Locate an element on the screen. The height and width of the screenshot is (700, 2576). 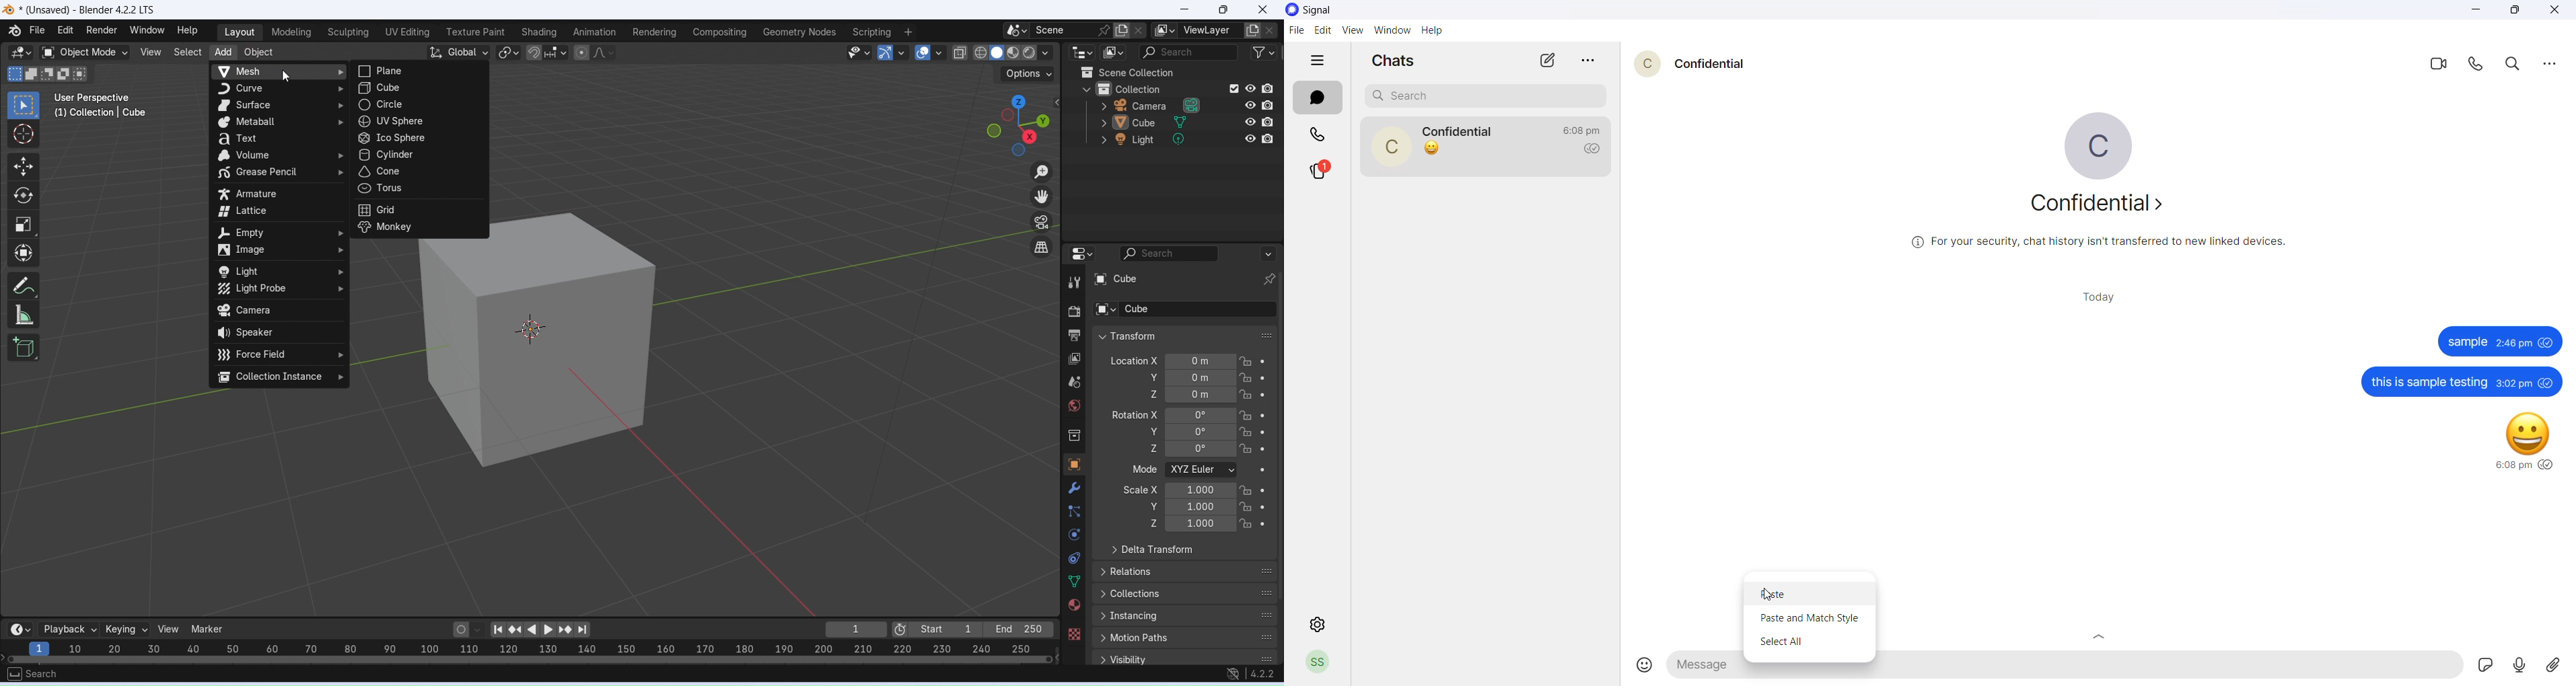
Snap is located at coordinates (535, 53).